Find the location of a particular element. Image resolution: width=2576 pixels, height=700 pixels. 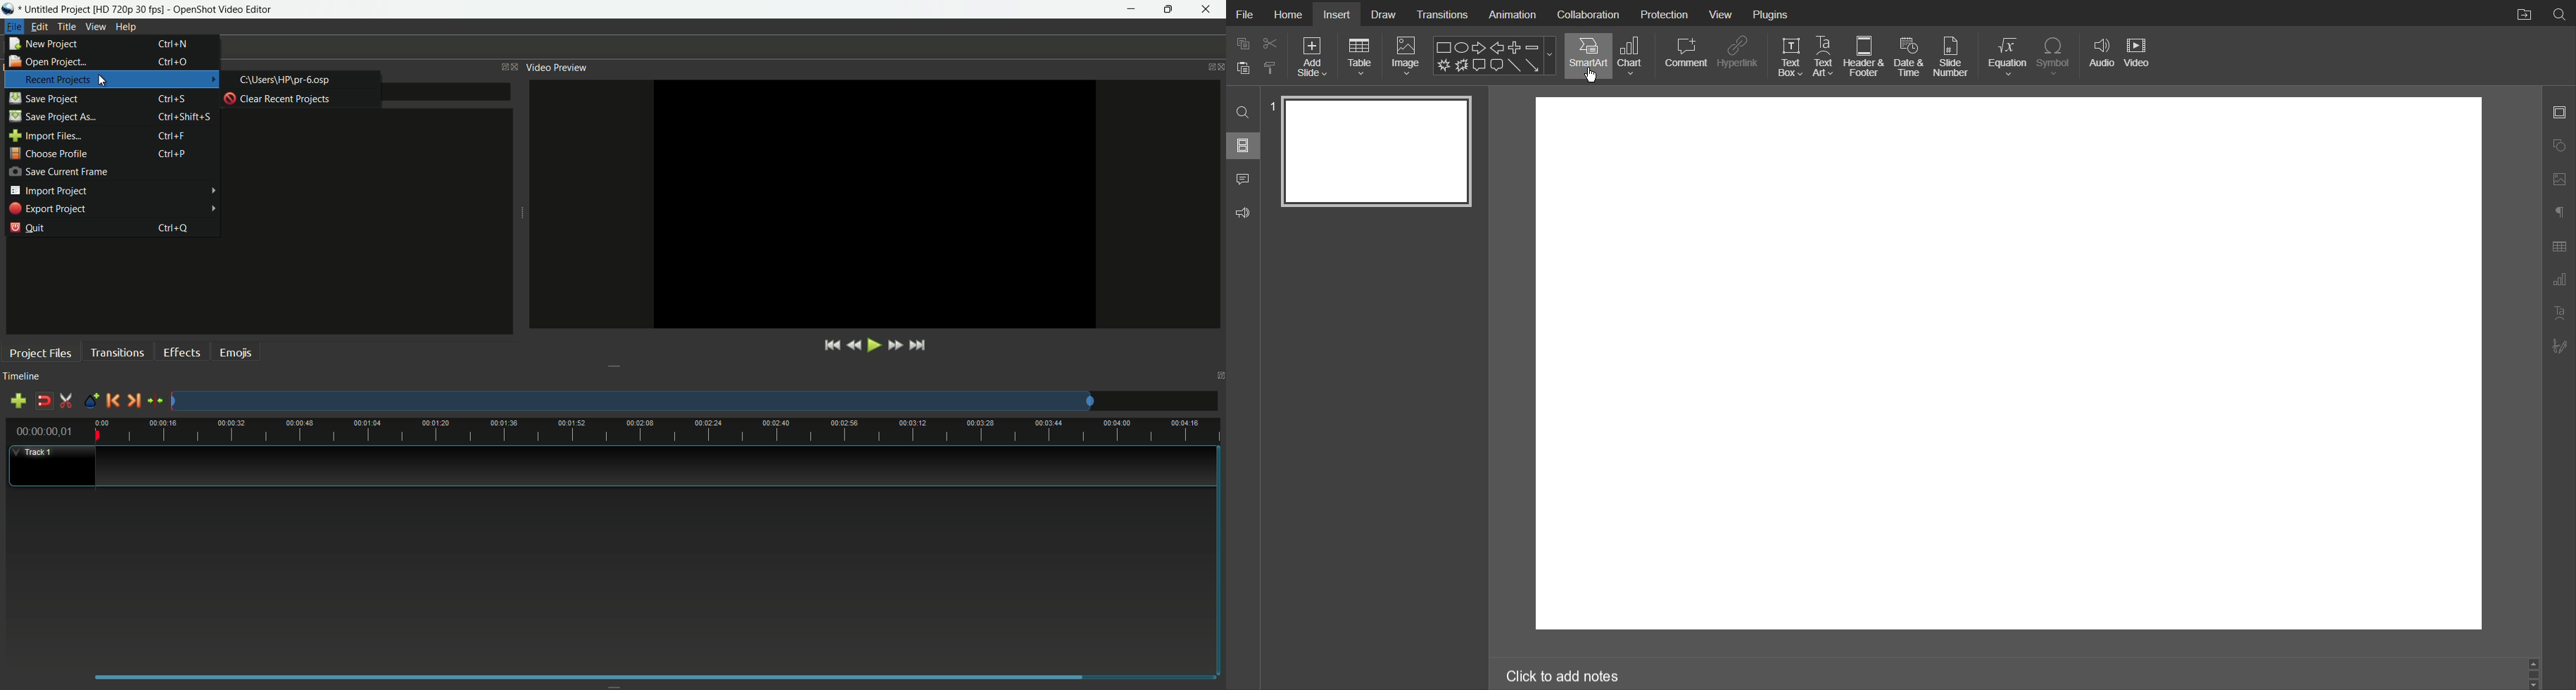

paste is located at coordinates (1242, 69).